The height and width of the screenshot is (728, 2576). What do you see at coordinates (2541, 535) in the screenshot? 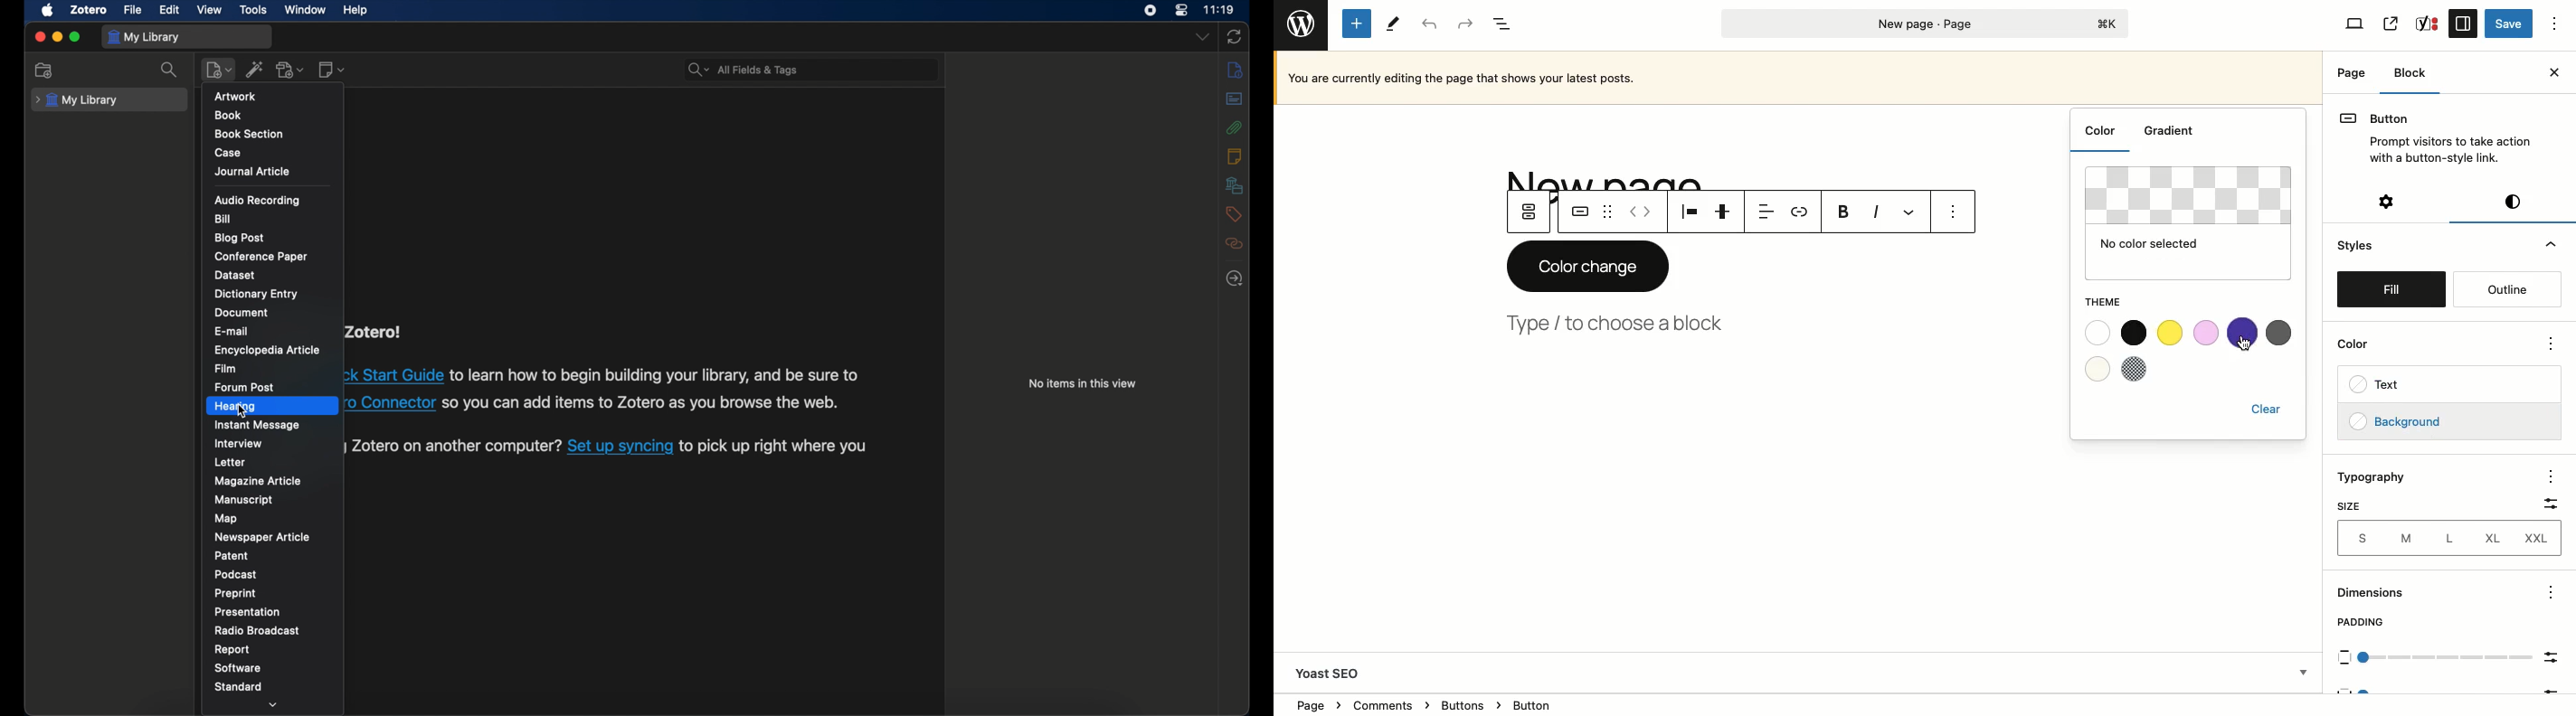
I see `XXL` at bounding box center [2541, 535].